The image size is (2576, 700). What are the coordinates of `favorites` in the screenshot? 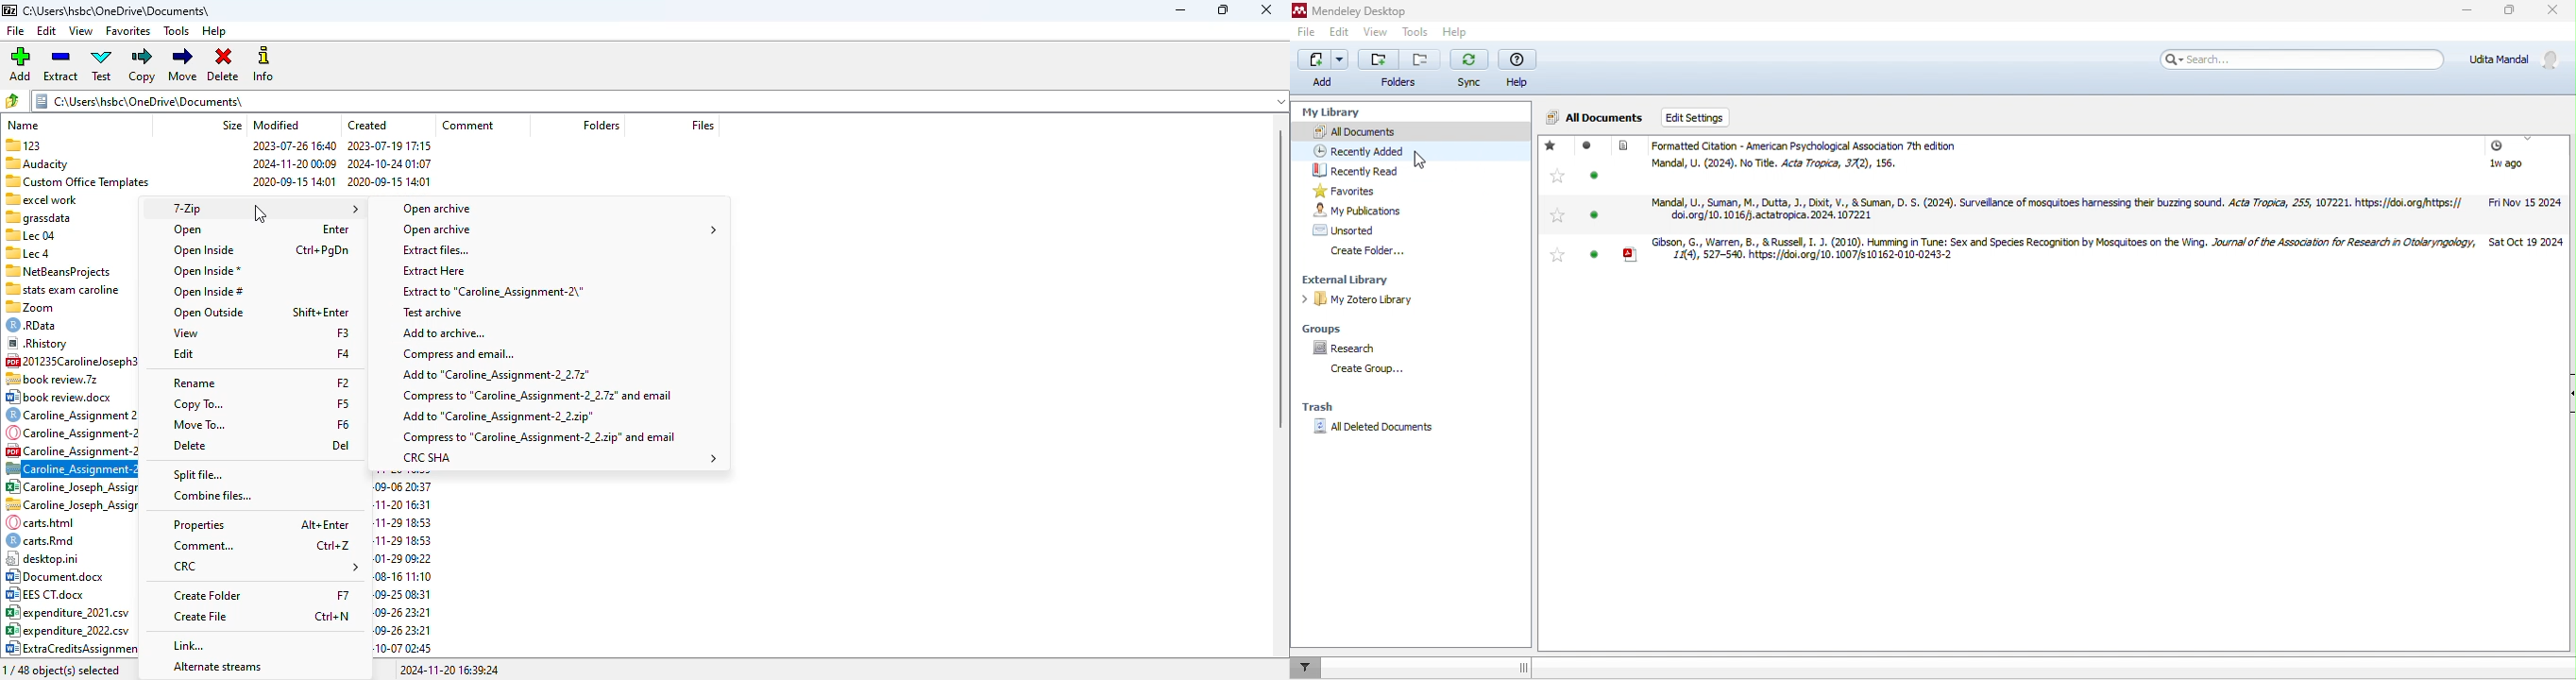 It's located at (1558, 216).